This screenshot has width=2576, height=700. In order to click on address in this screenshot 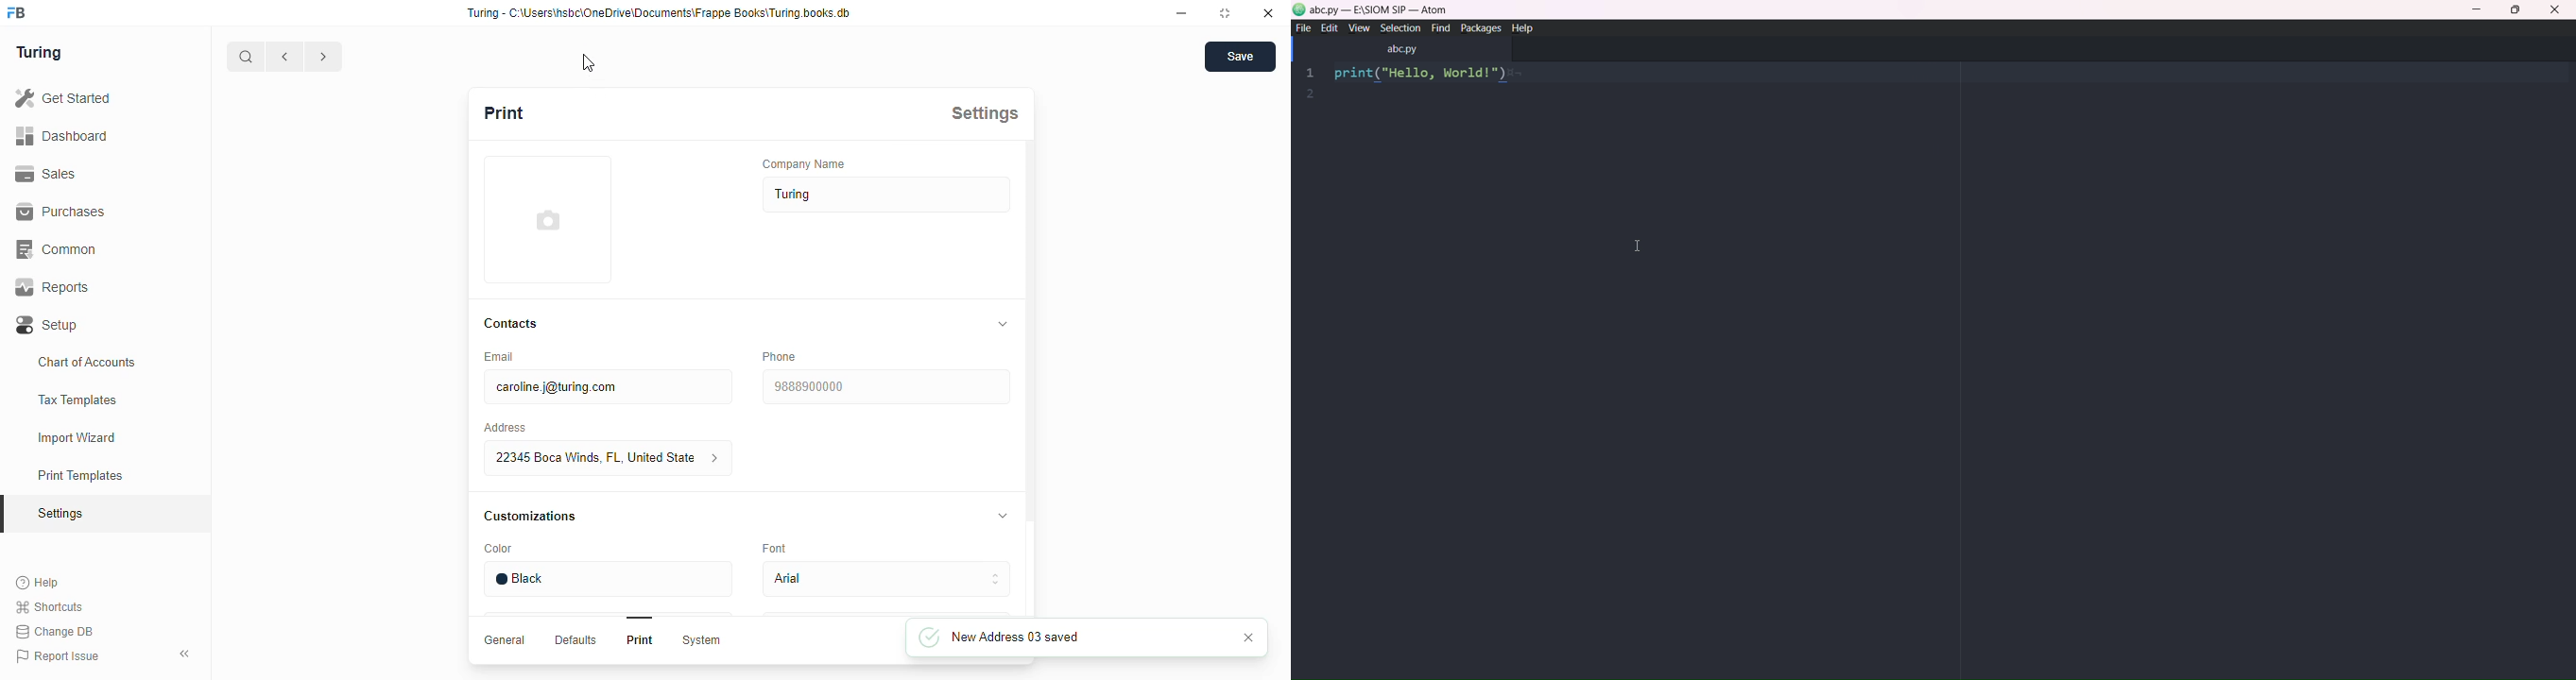, I will do `click(505, 428)`.